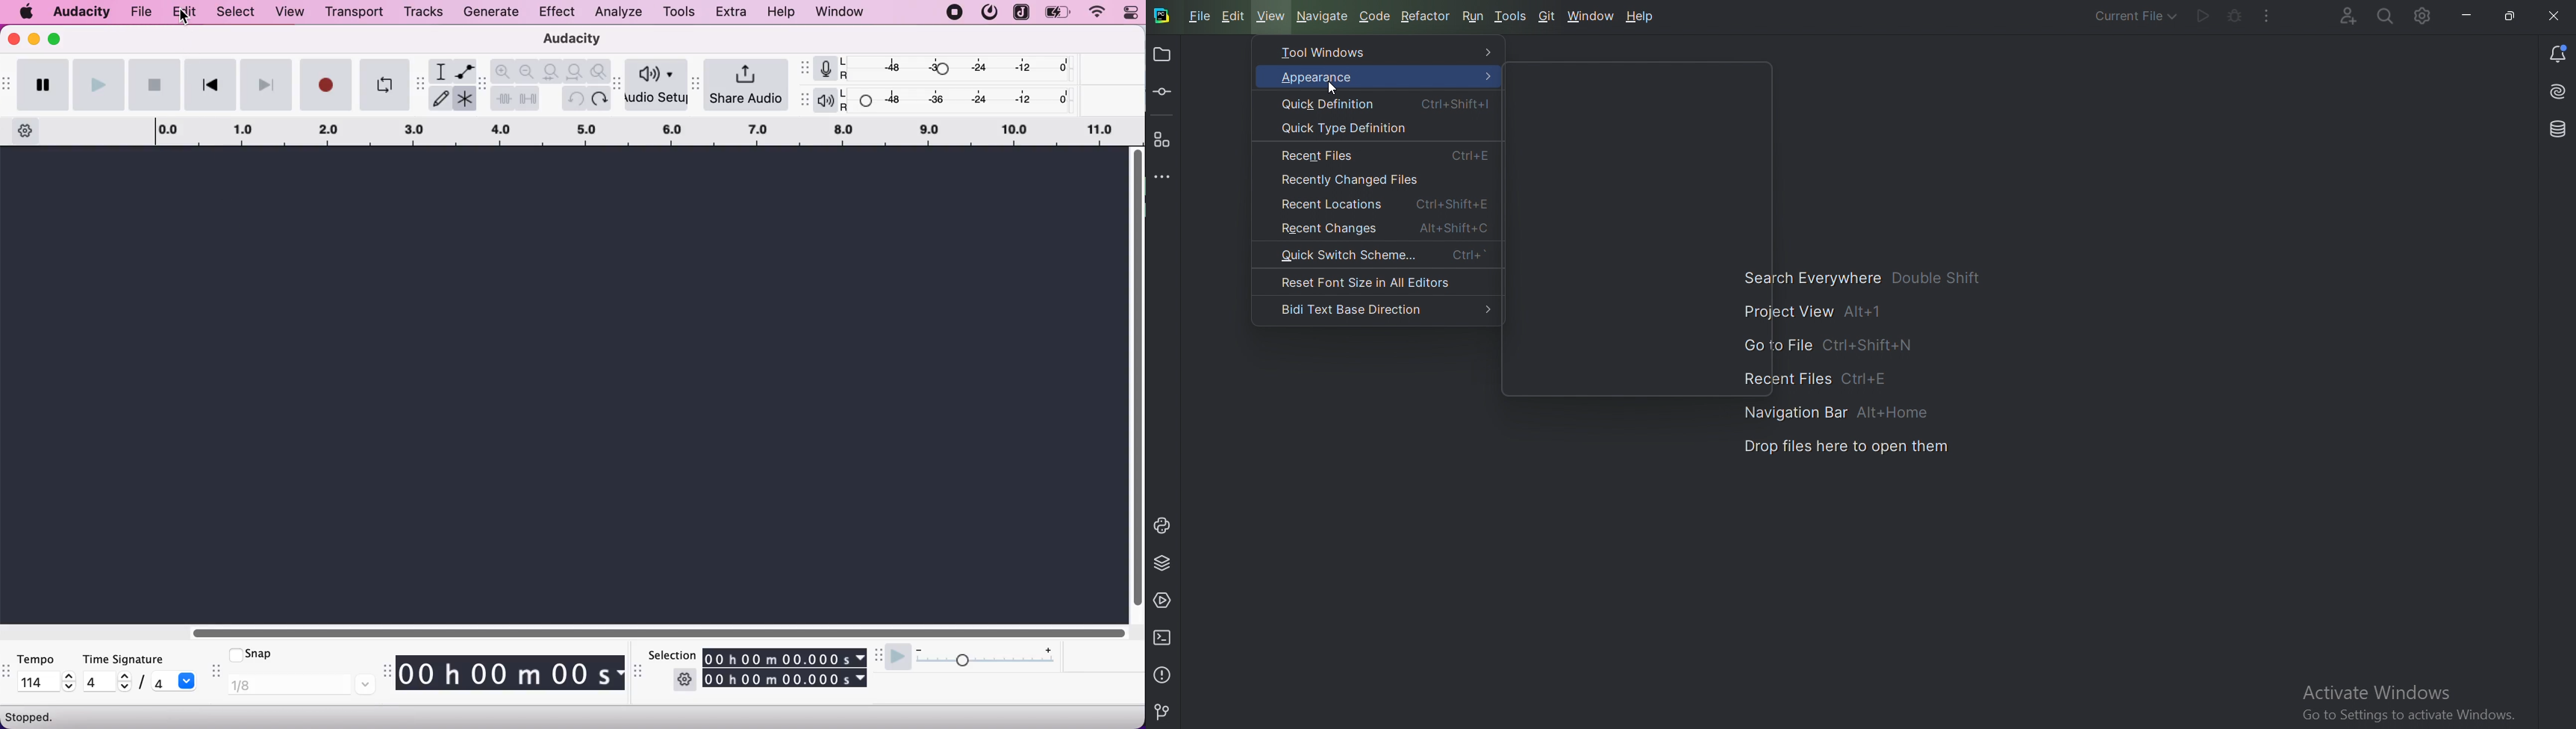 The height and width of the screenshot is (756, 2576). I want to click on maximize, so click(58, 38).